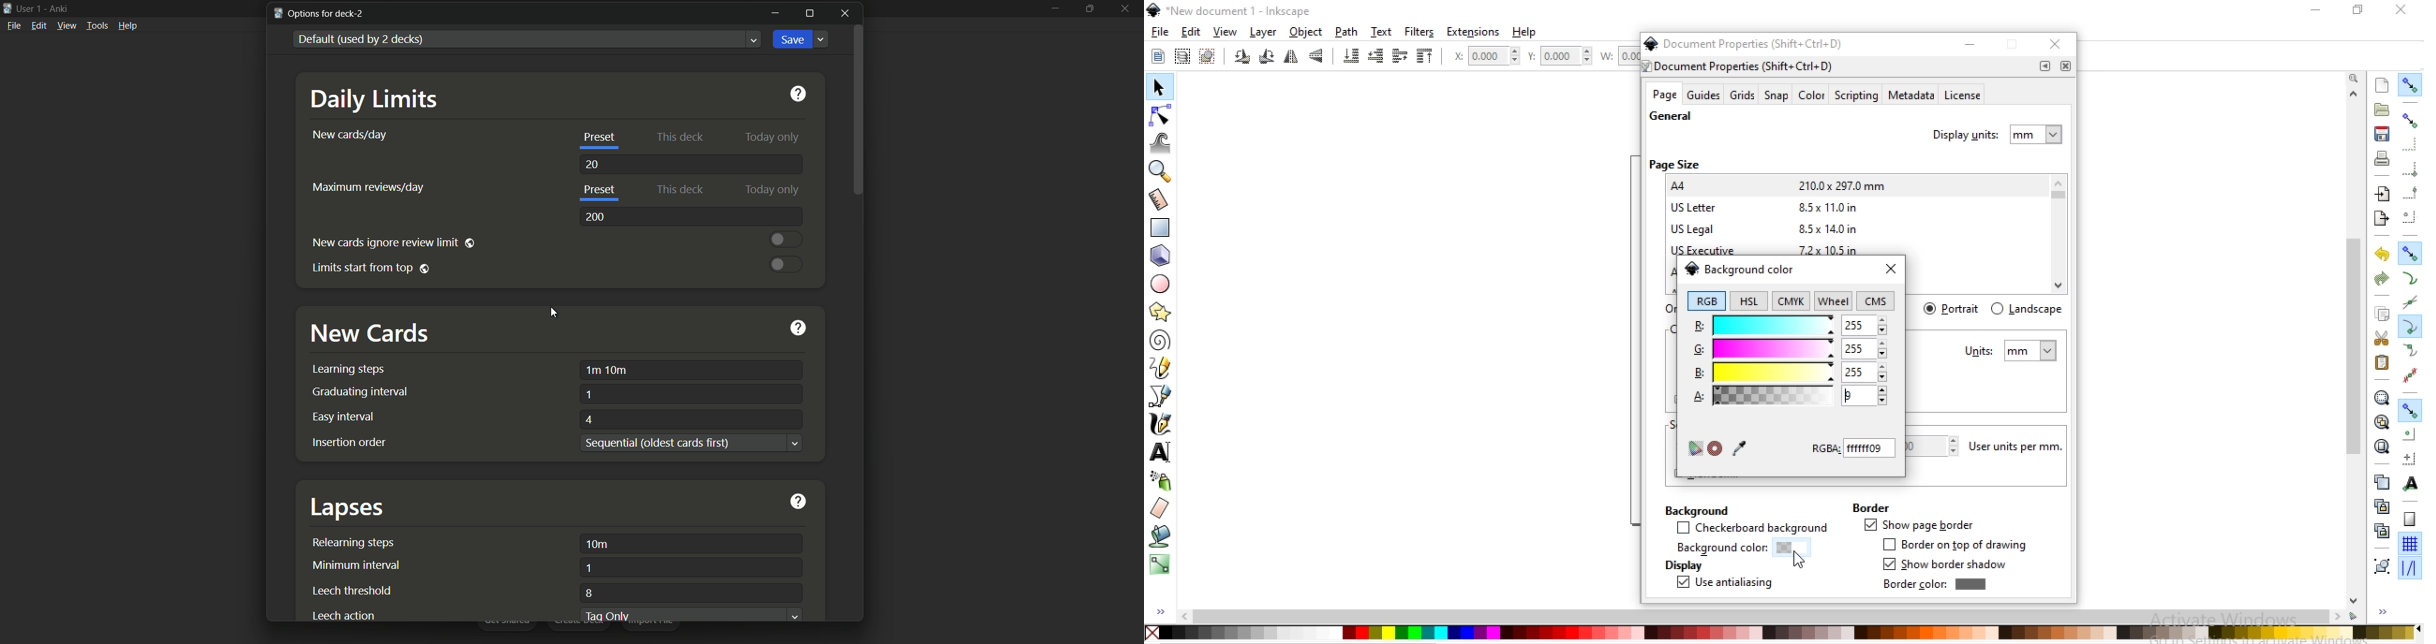 The width and height of the screenshot is (2436, 644). I want to click on ., so click(2045, 66).